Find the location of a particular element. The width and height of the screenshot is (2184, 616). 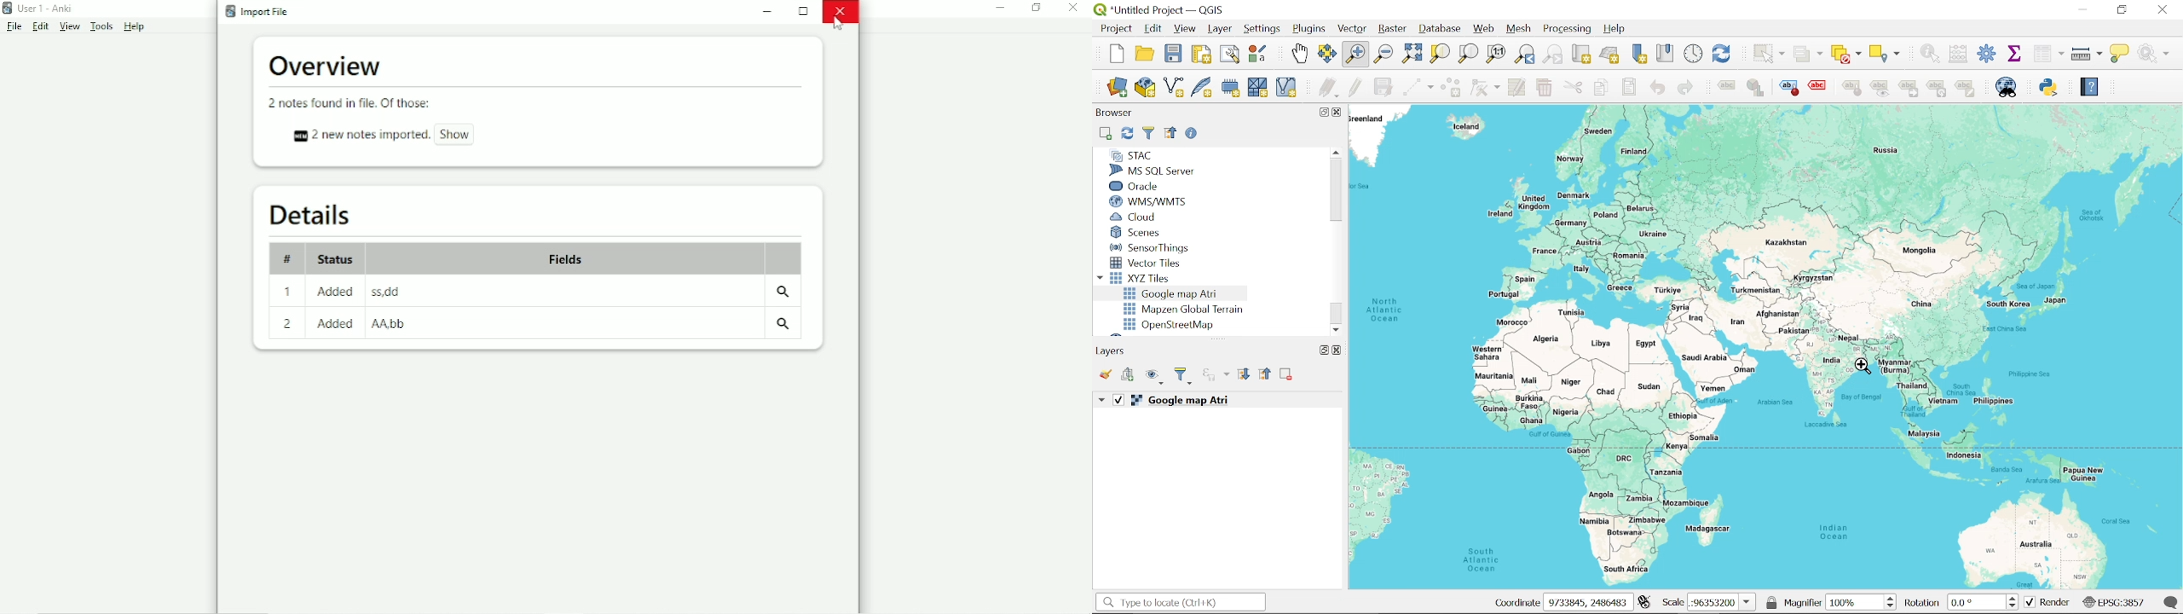

Zoom out is located at coordinates (1384, 55).